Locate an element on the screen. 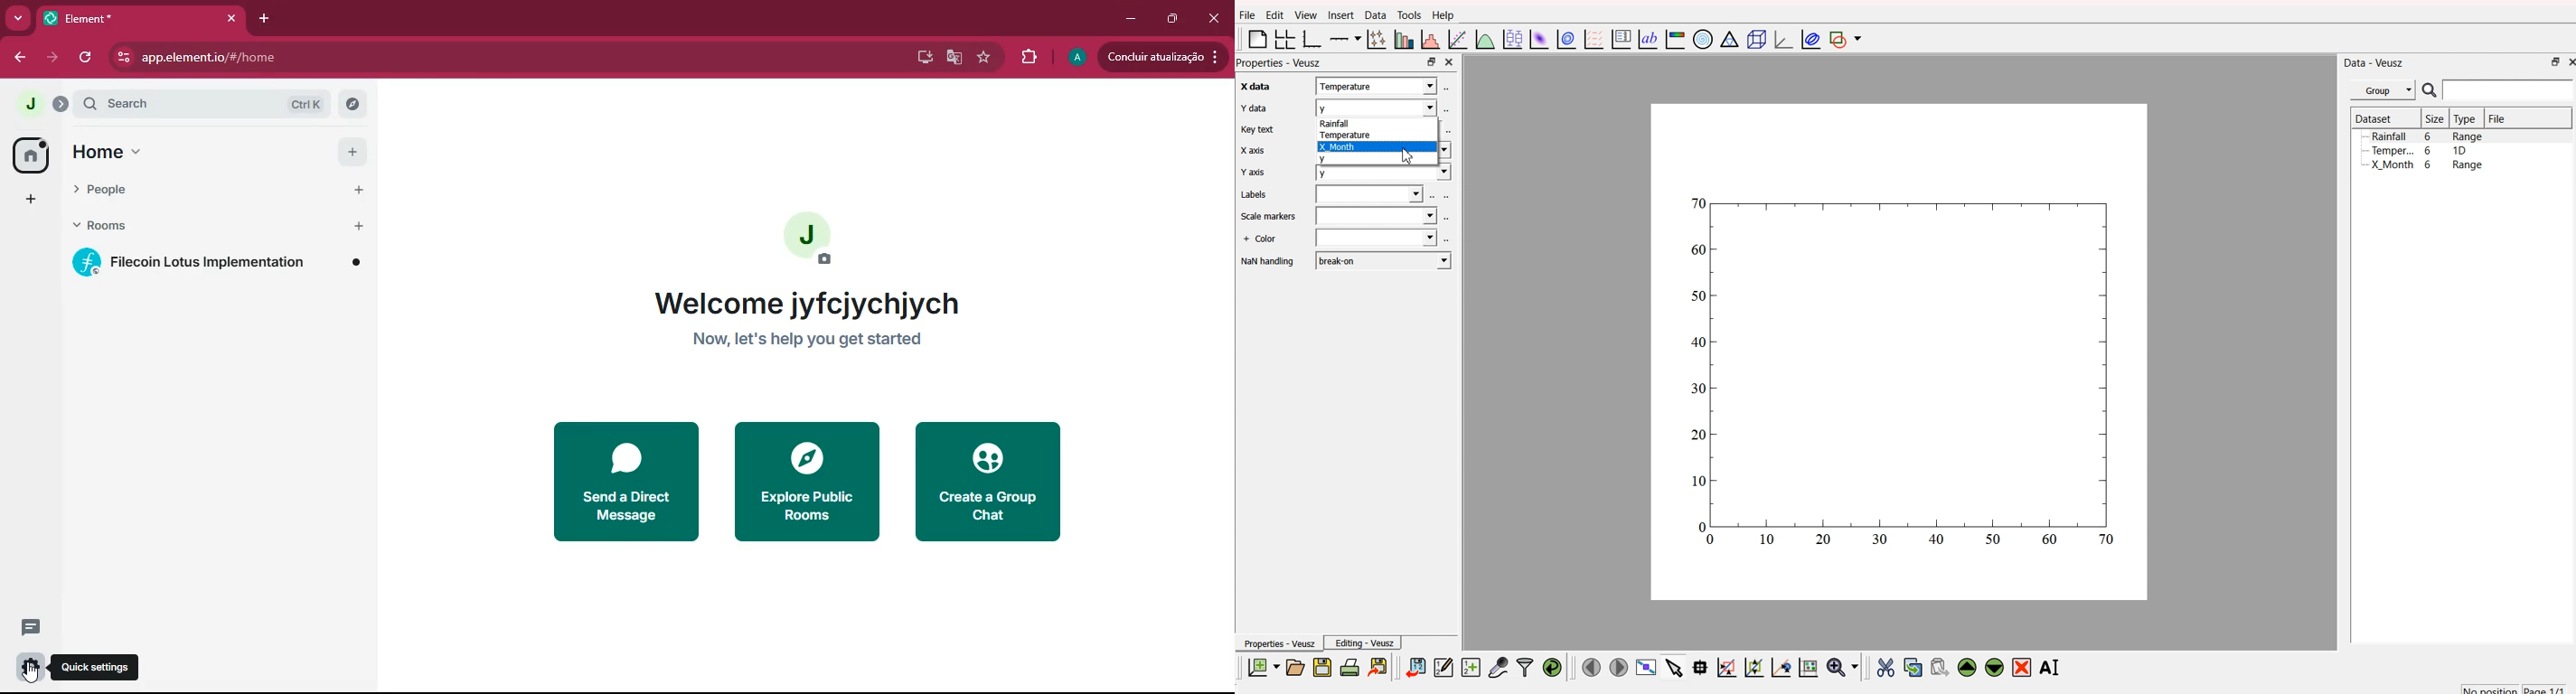  add tab is located at coordinates (260, 18).